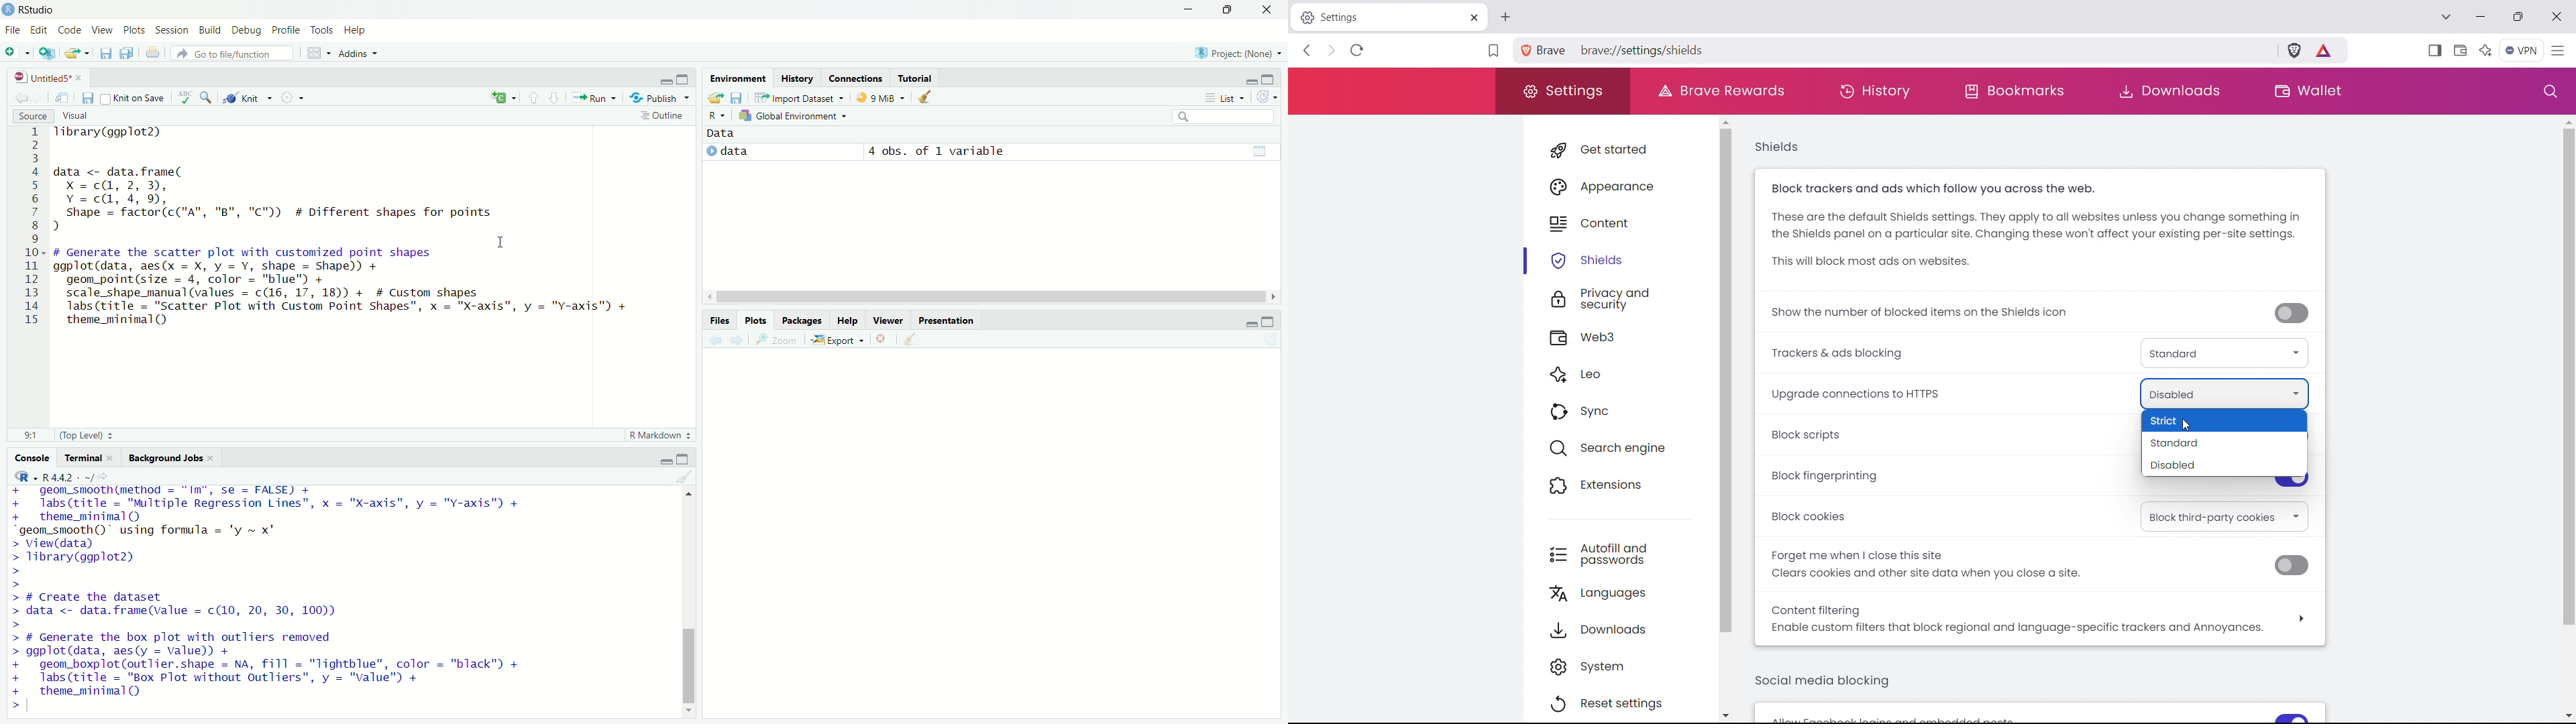 This screenshot has width=2576, height=728. I want to click on Workspace panes, so click(317, 53).